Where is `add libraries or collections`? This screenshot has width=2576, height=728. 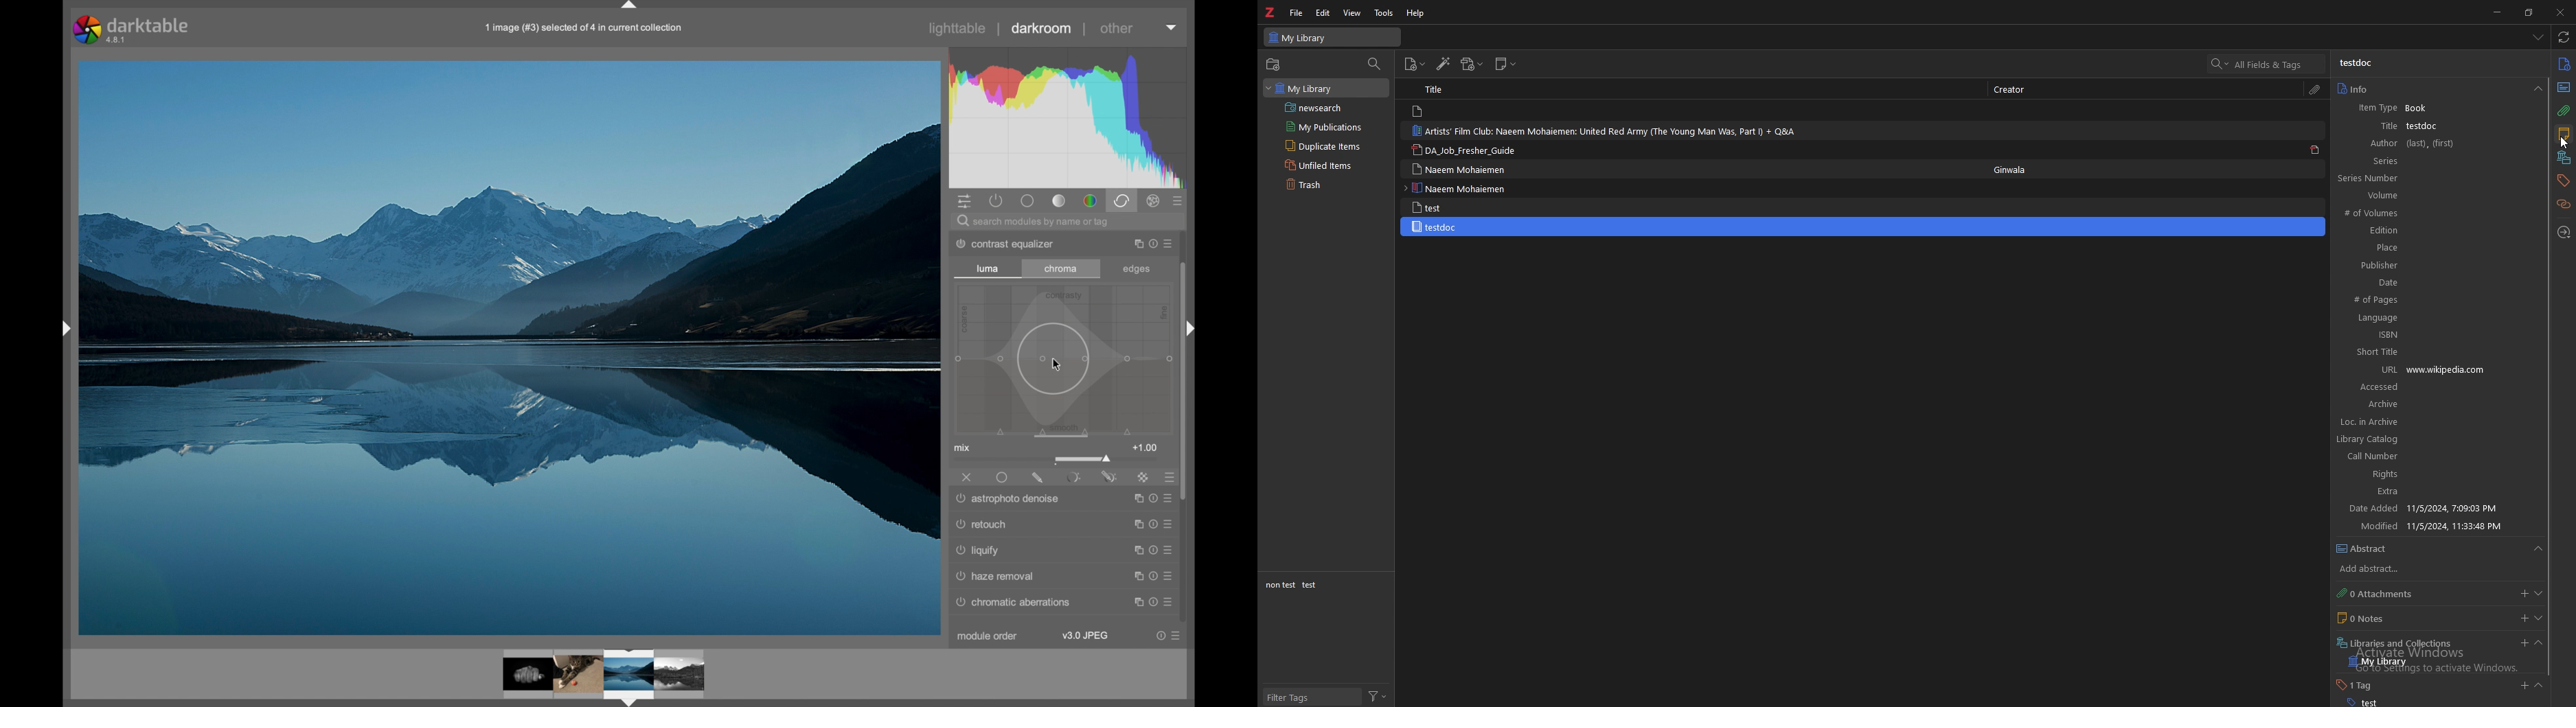
add libraries or collections is located at coordinates (2522, 642).